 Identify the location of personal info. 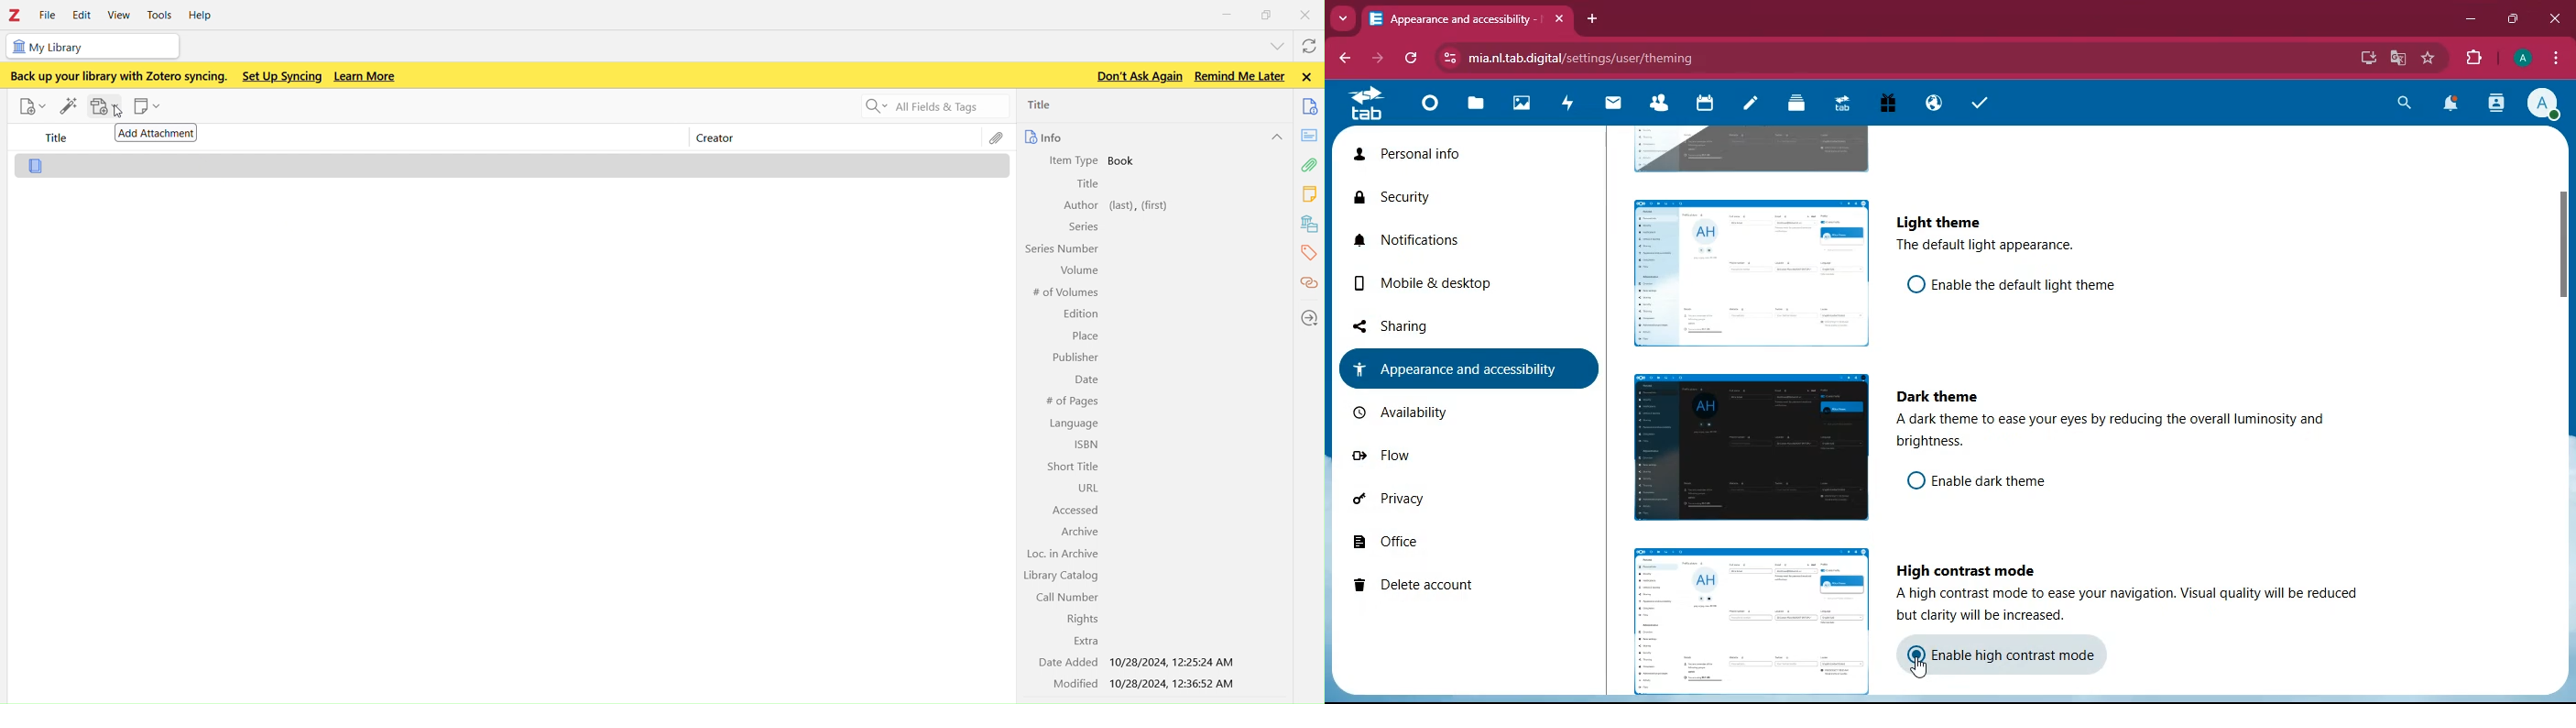
(1419, 155).